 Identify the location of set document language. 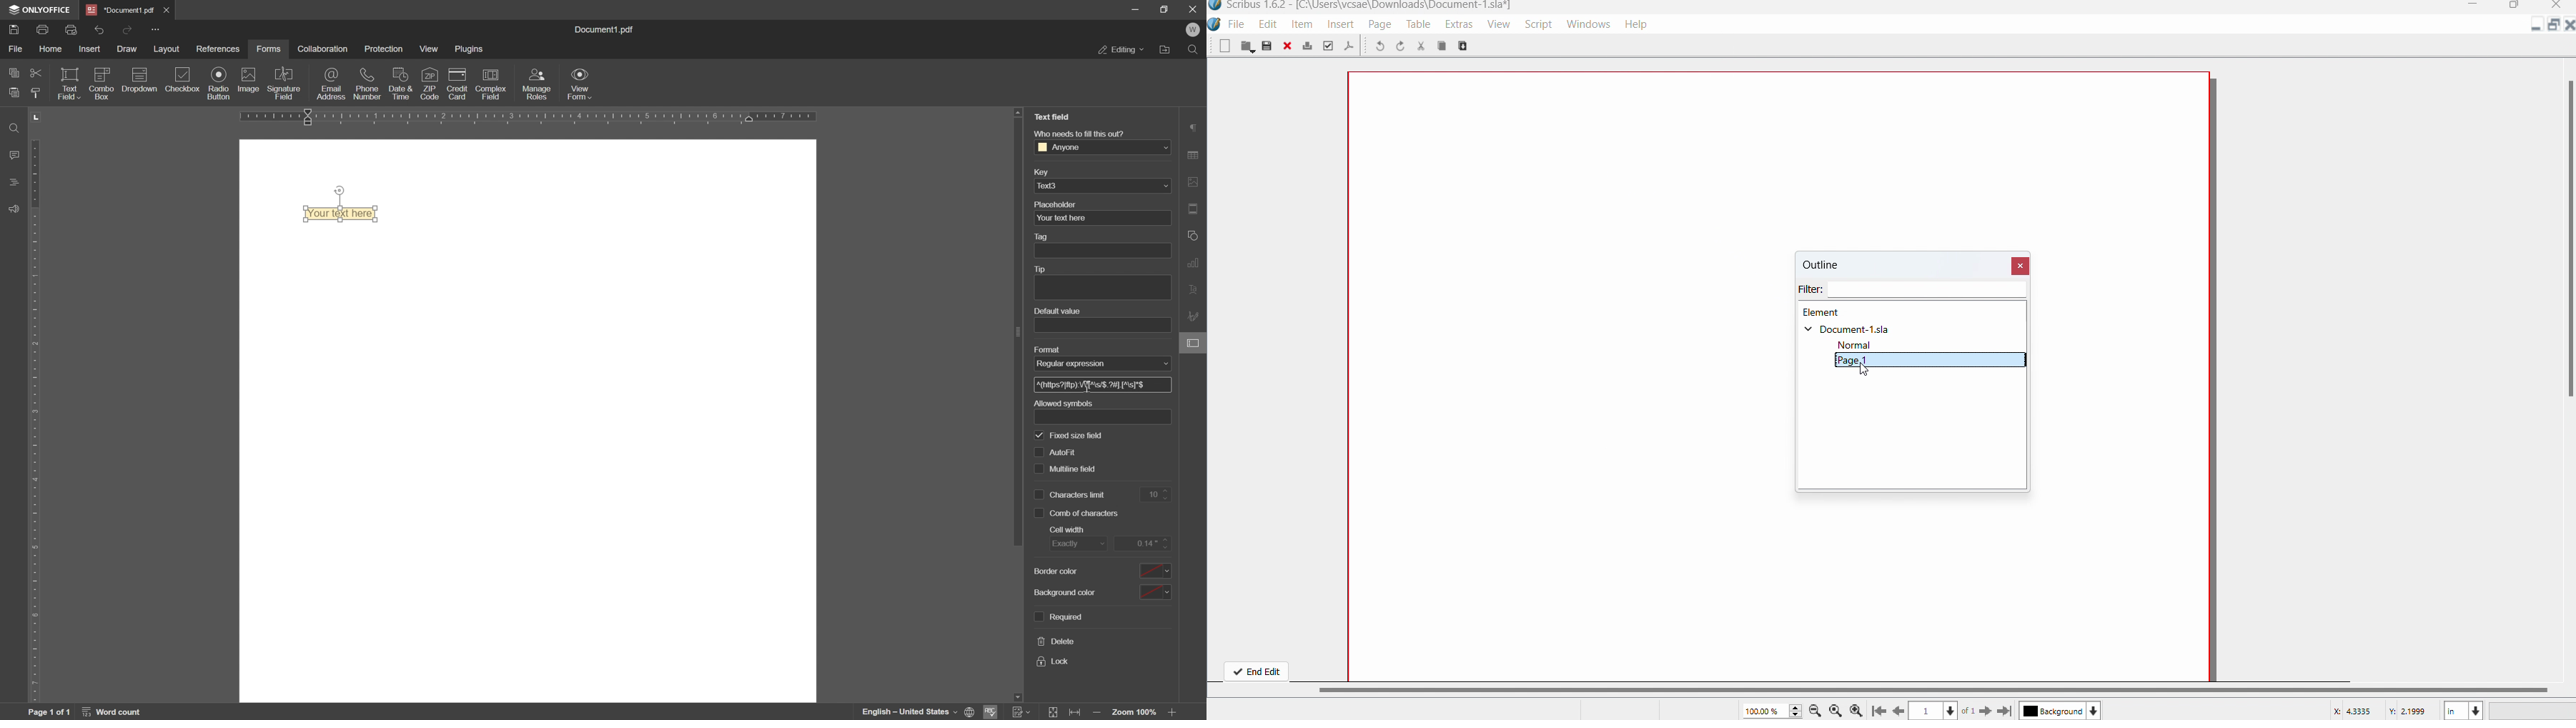
(918, 712).